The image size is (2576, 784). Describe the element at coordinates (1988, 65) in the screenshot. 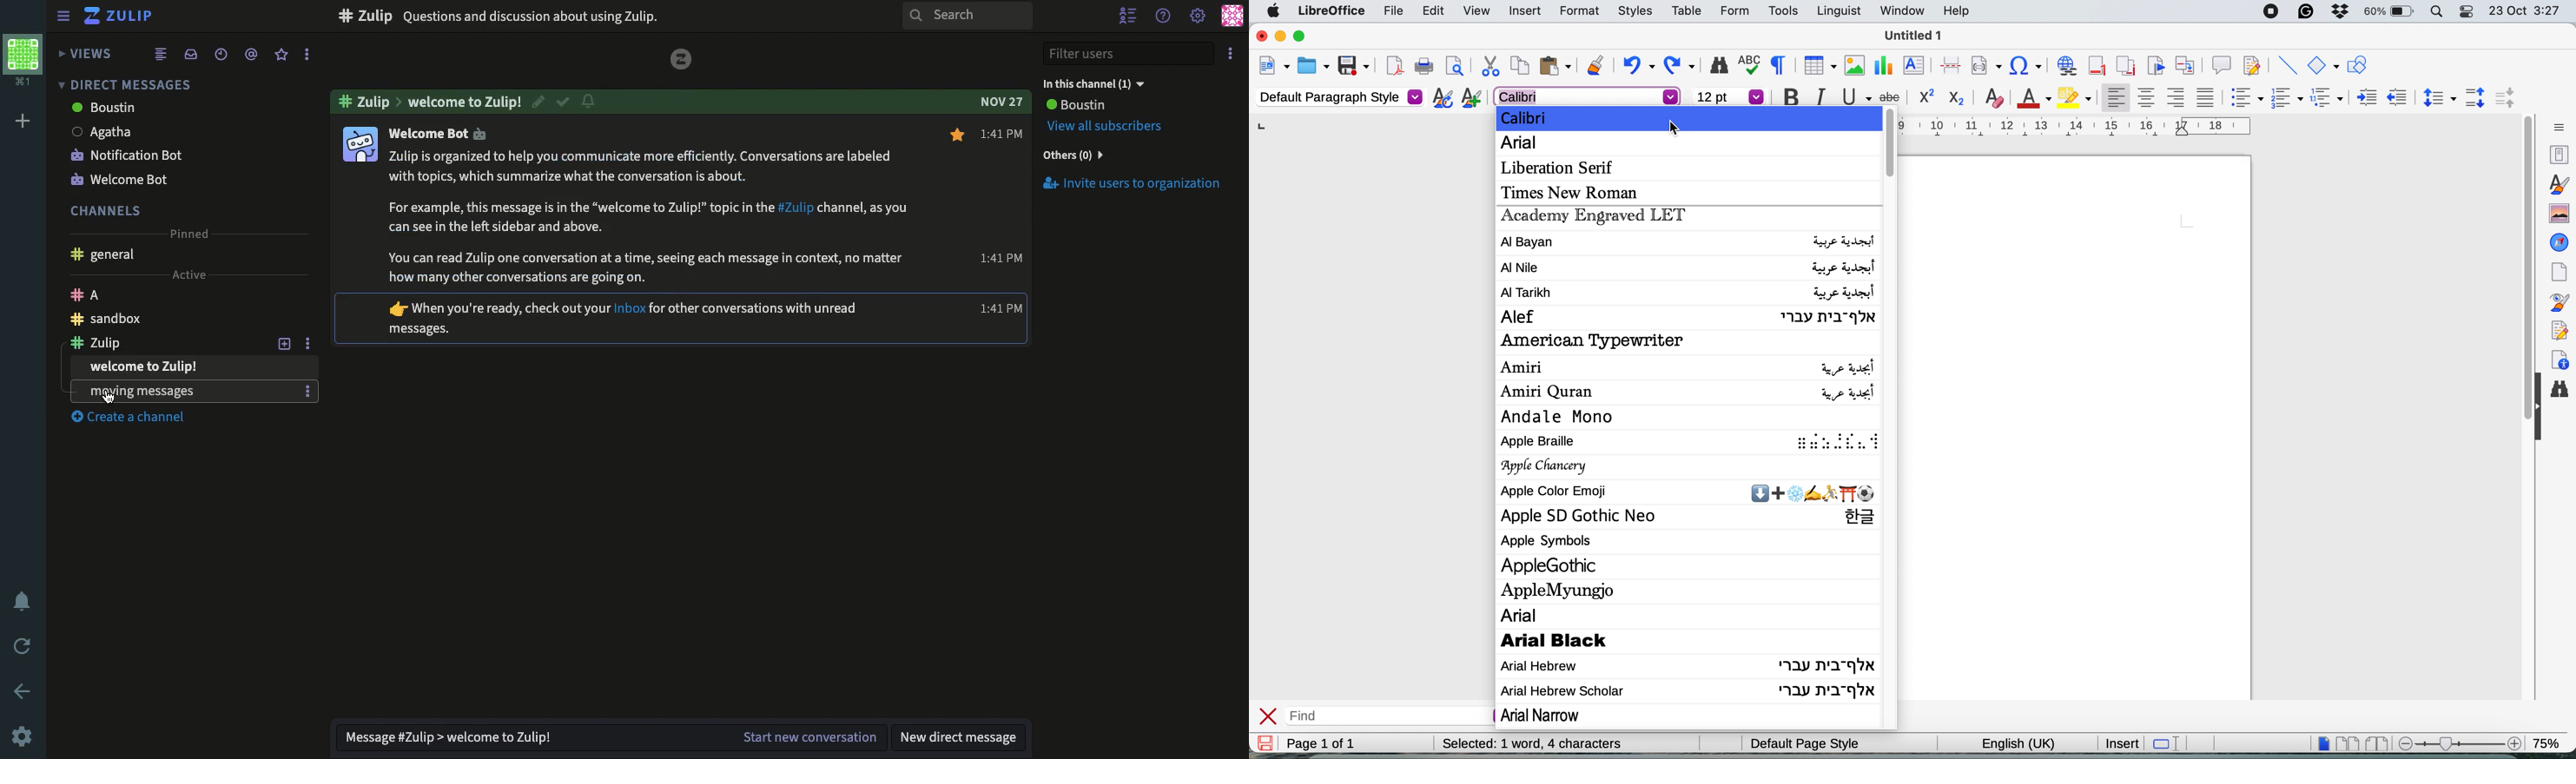

I see `insert field` at that location.